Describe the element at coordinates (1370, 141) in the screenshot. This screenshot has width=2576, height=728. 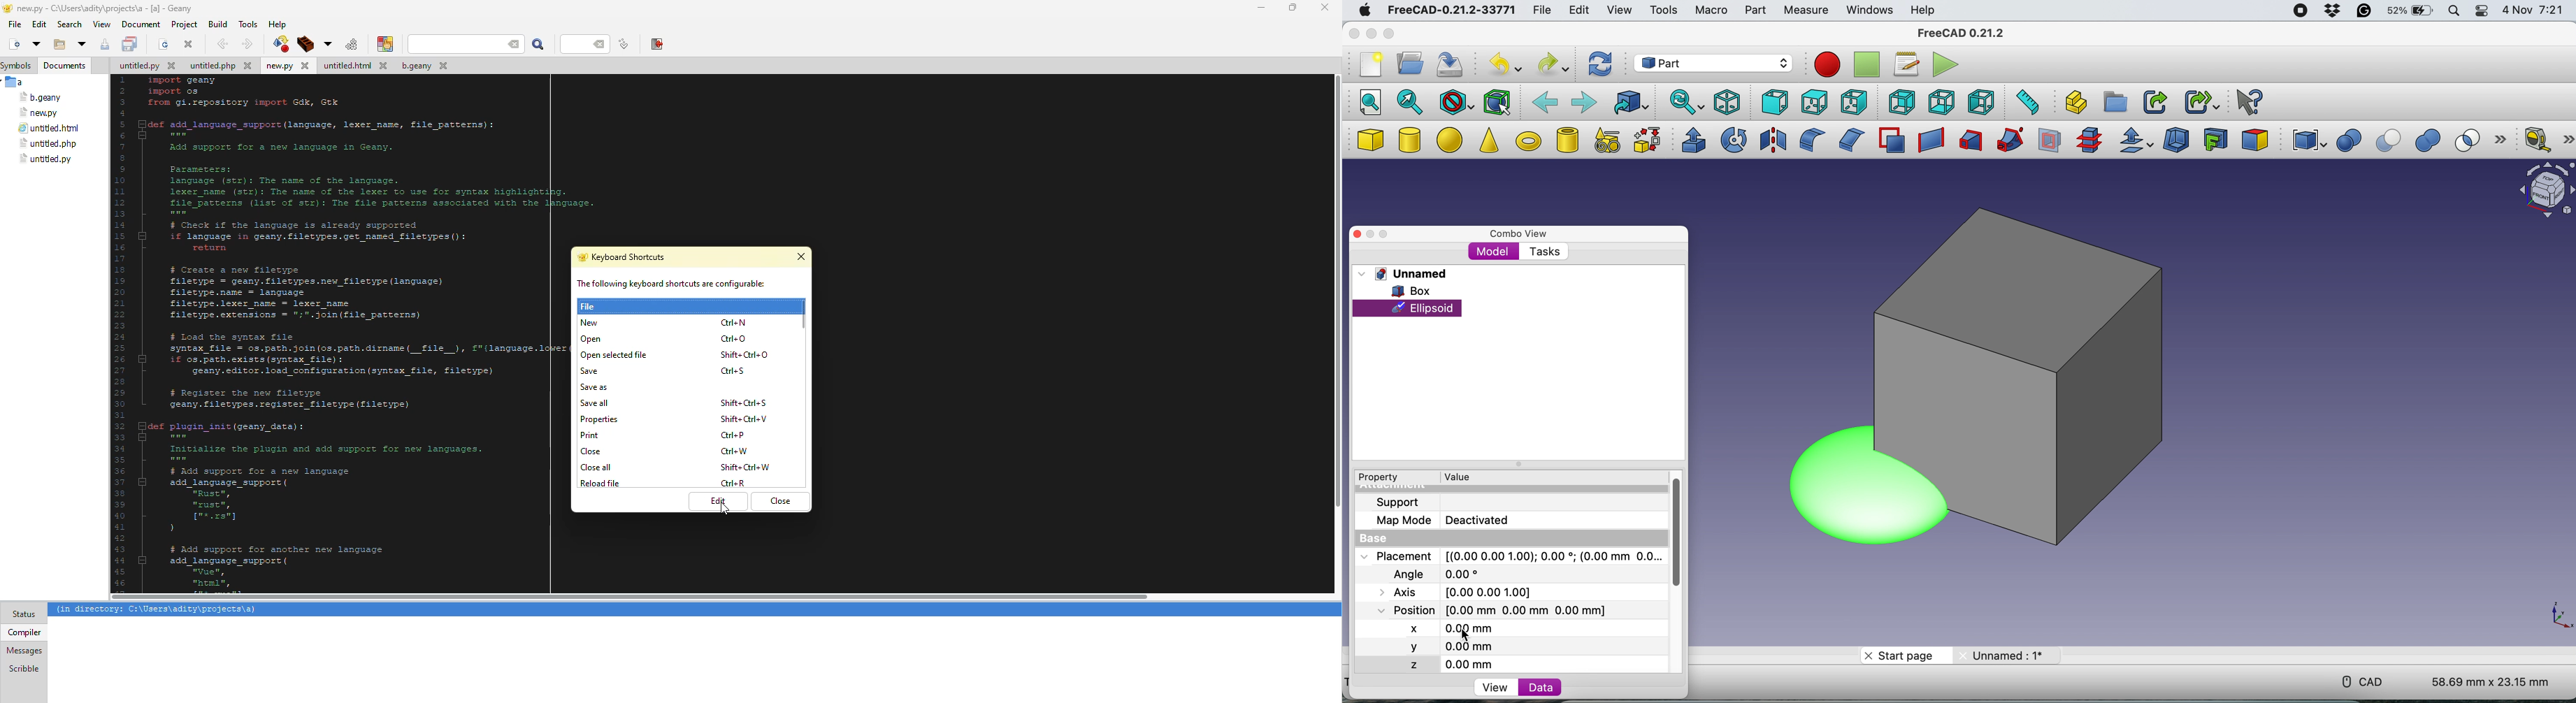
I see `box` at that location.